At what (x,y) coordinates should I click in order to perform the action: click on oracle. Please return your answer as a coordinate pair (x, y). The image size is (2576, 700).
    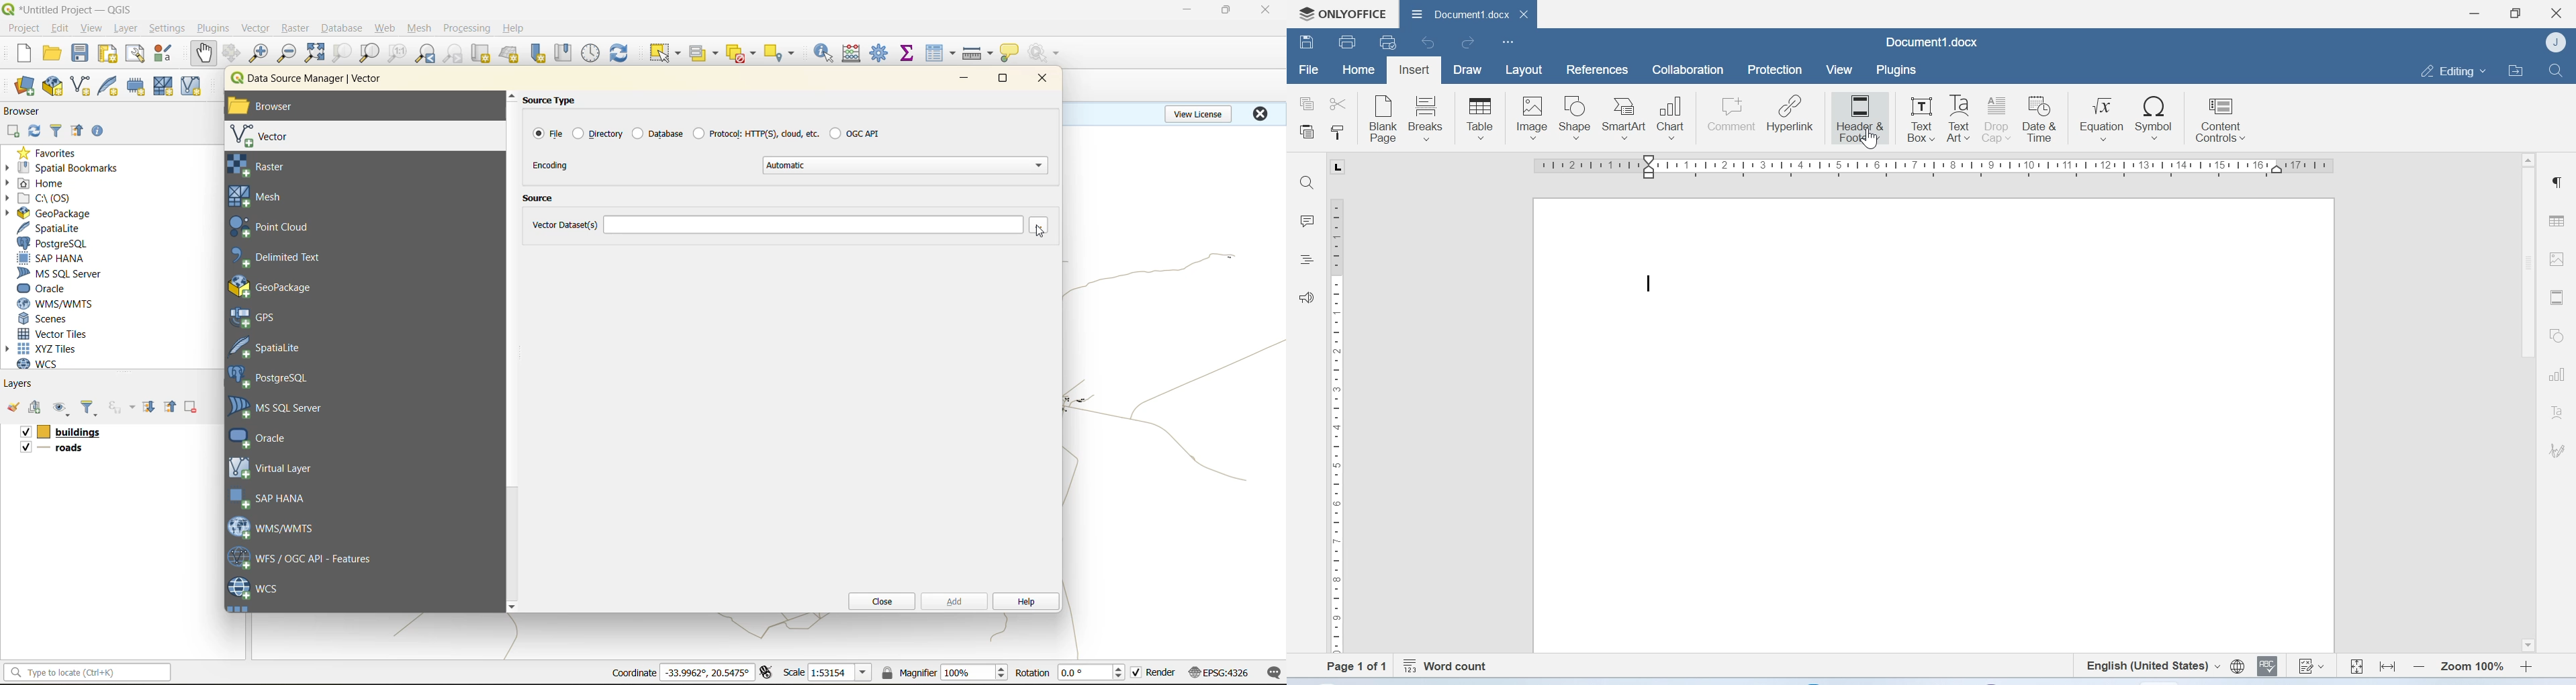
    Looking at the image, I should click on (47, 289).